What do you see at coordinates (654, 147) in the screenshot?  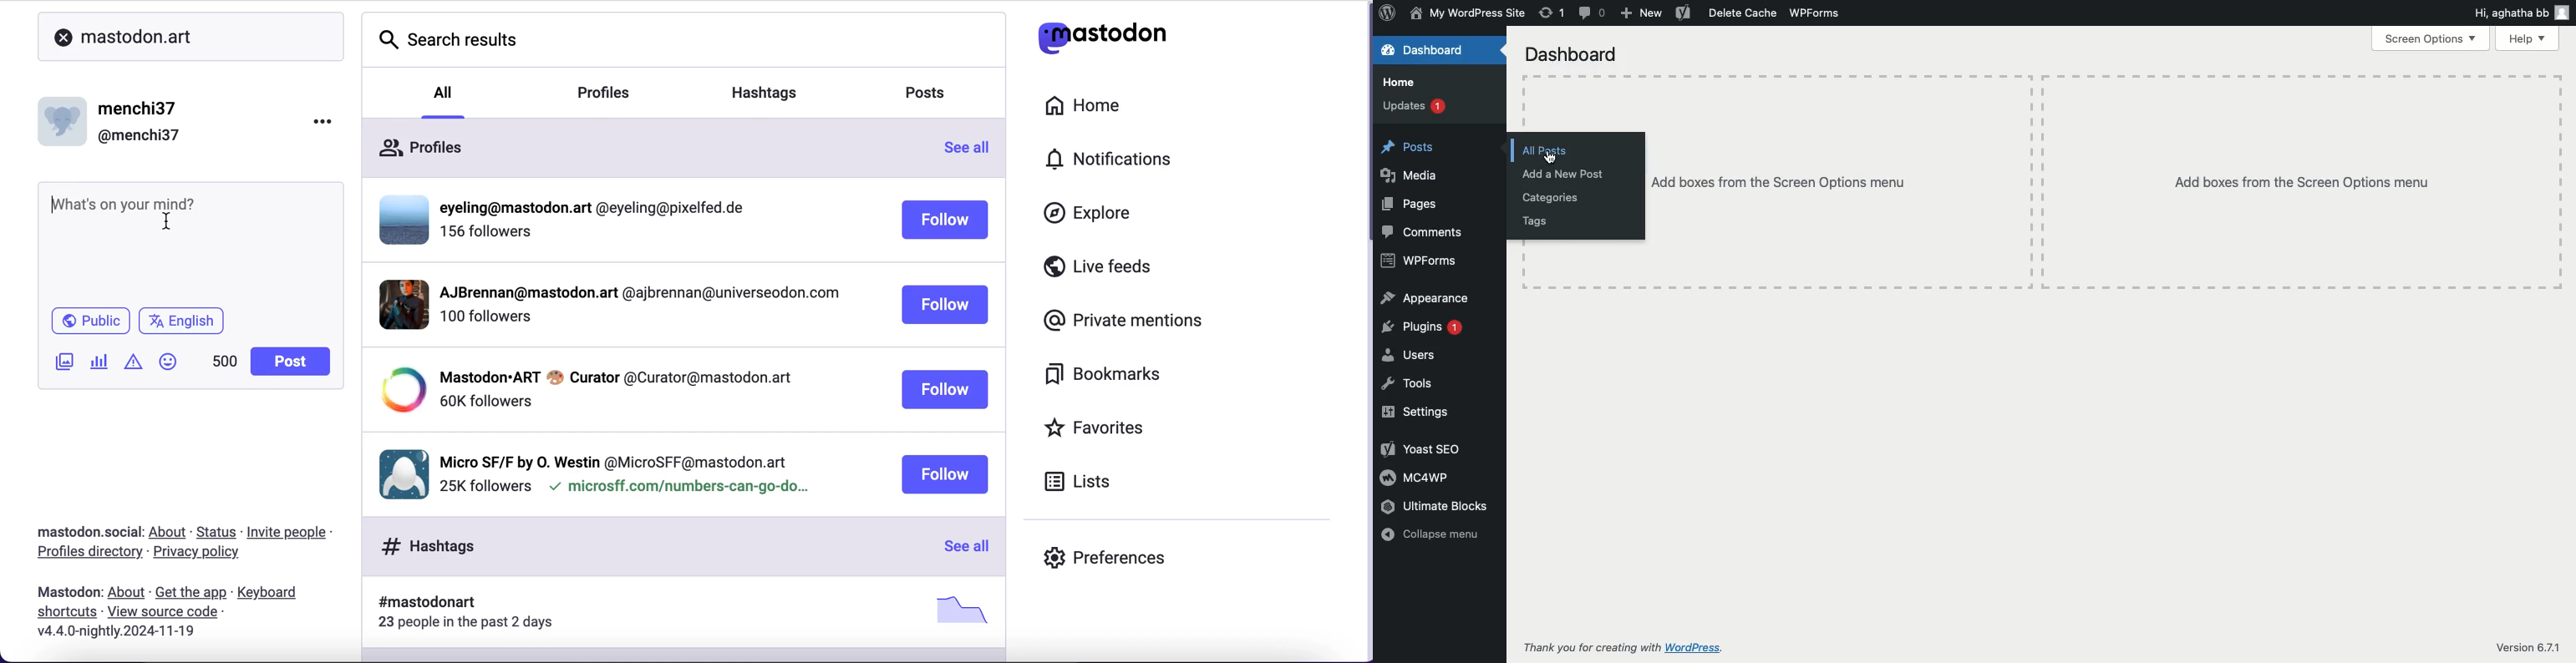 I see `profiles` at bounding box center [654, 147].